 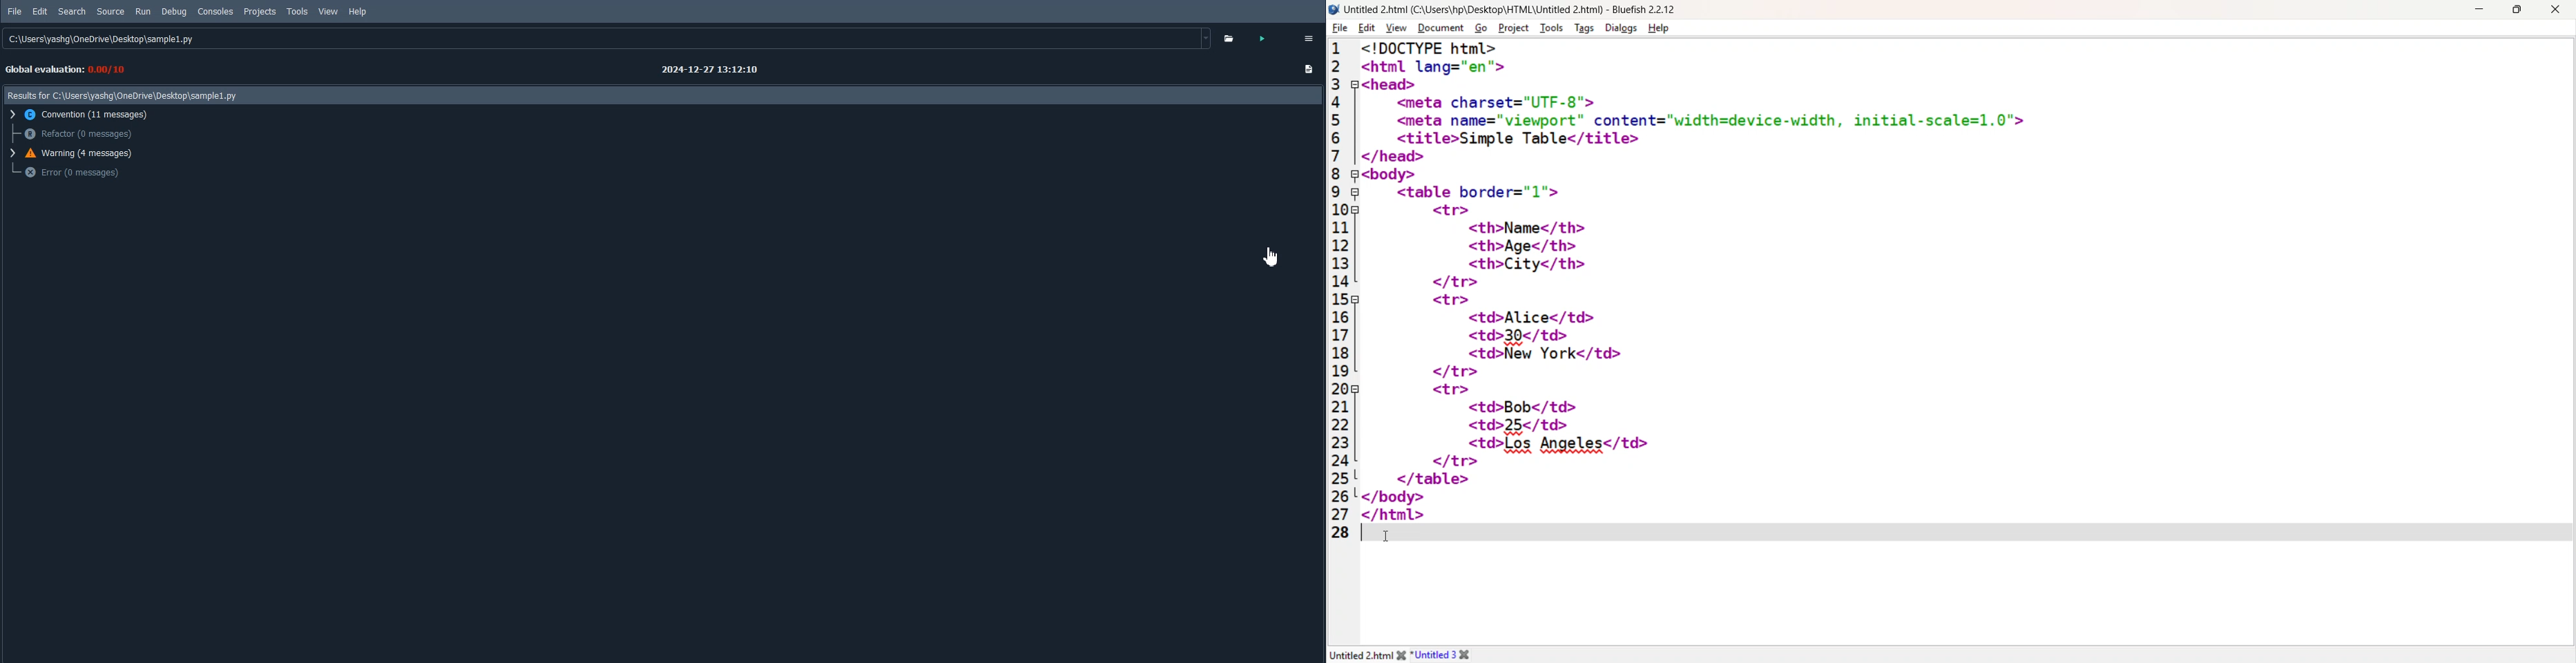 What do you see at coordinates (15, 12) in the screenshot?
I see `File` at bounding box center [15, 12].